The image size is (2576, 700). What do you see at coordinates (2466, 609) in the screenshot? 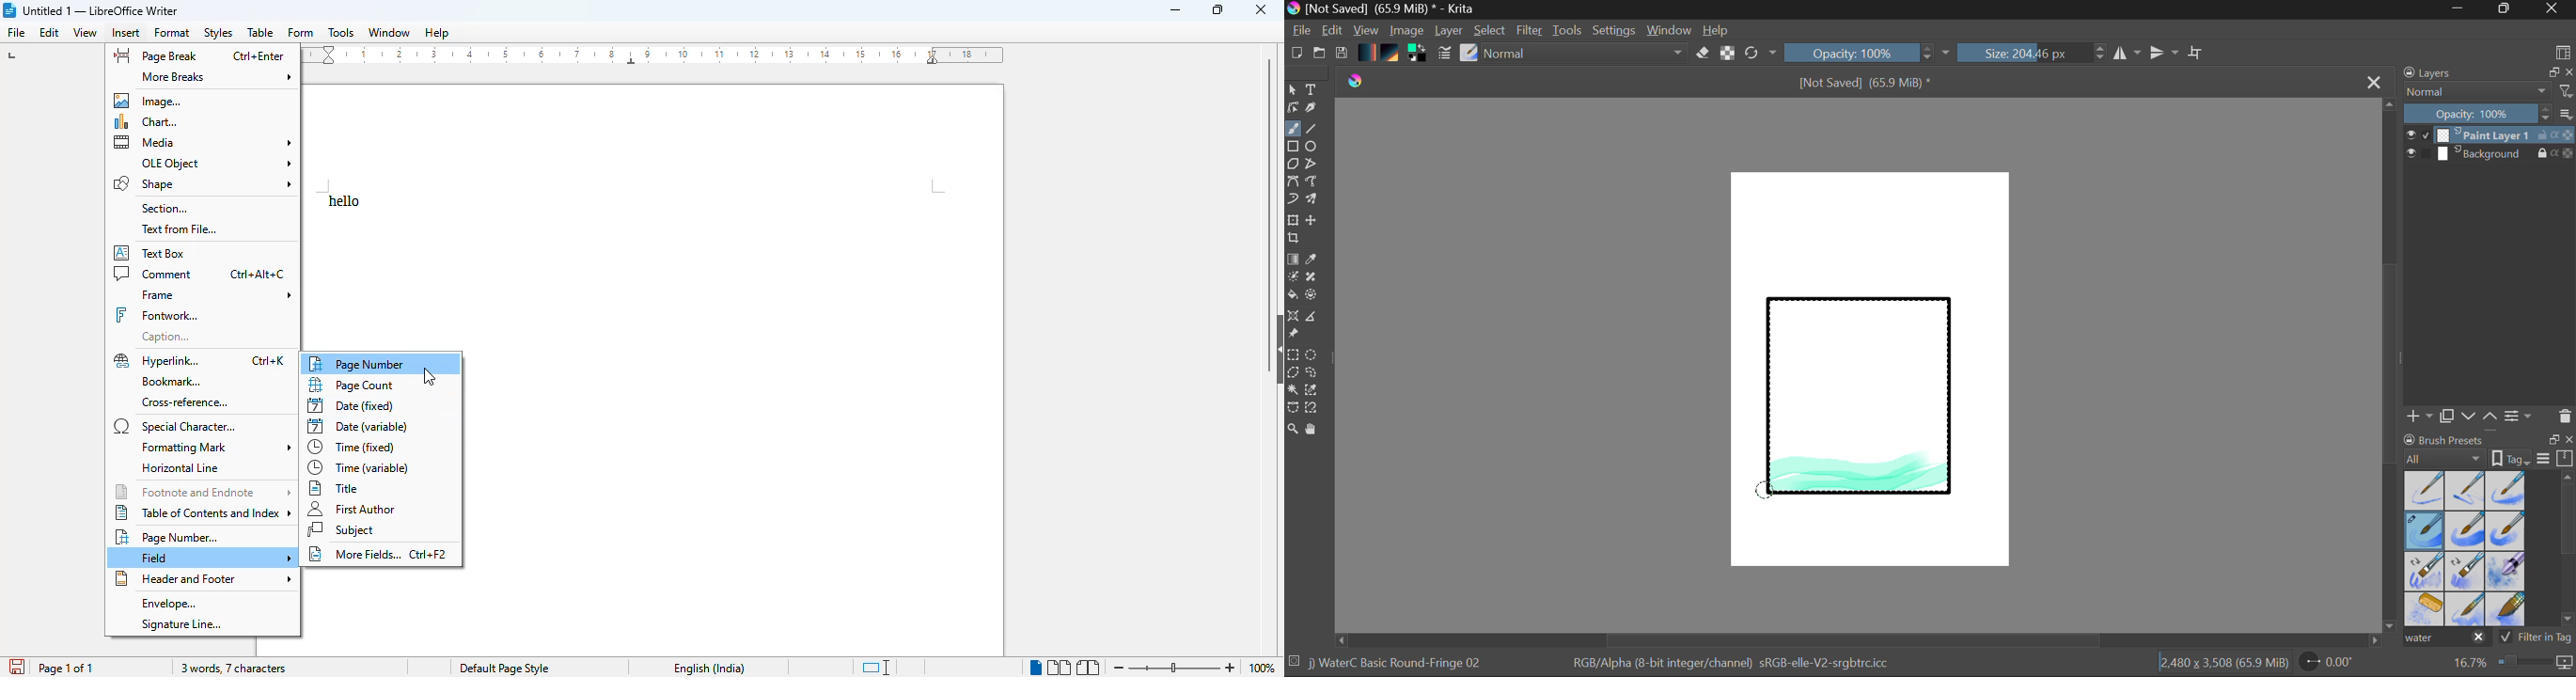
I see `Water C - Spread` at bounding box center [2466, 609].